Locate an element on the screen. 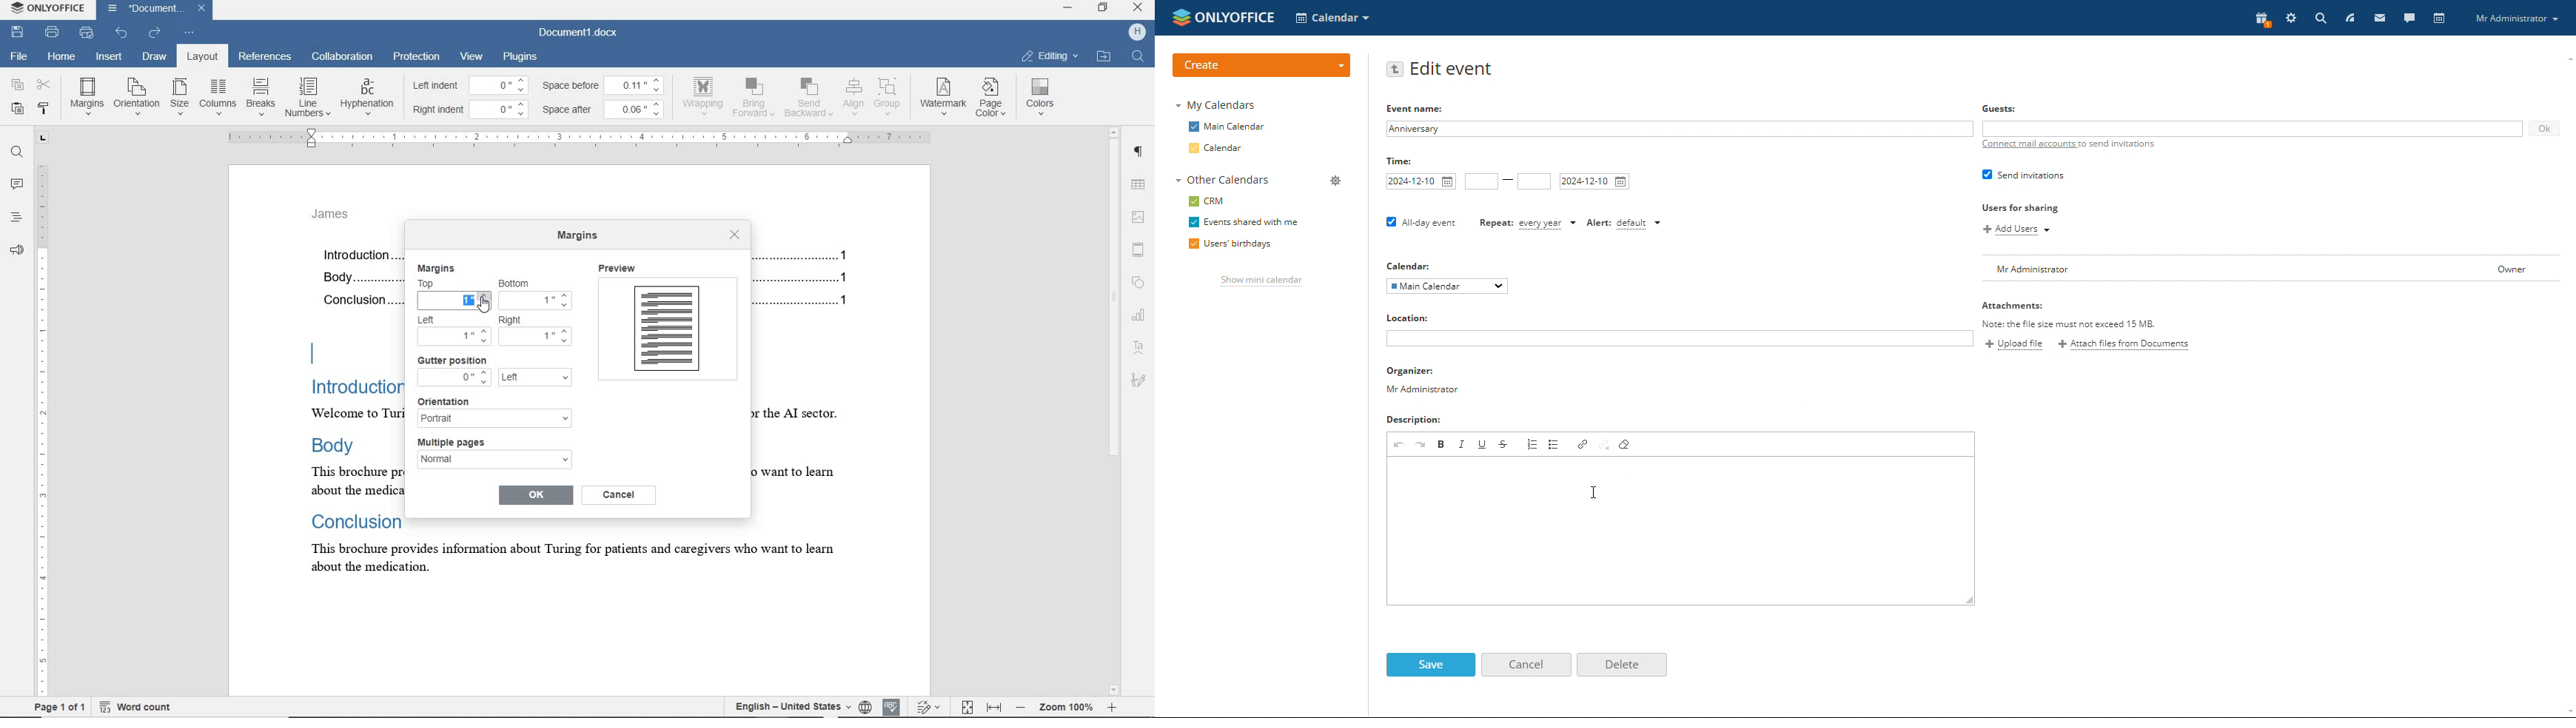  0.11 is located at coordinates (638, 83).